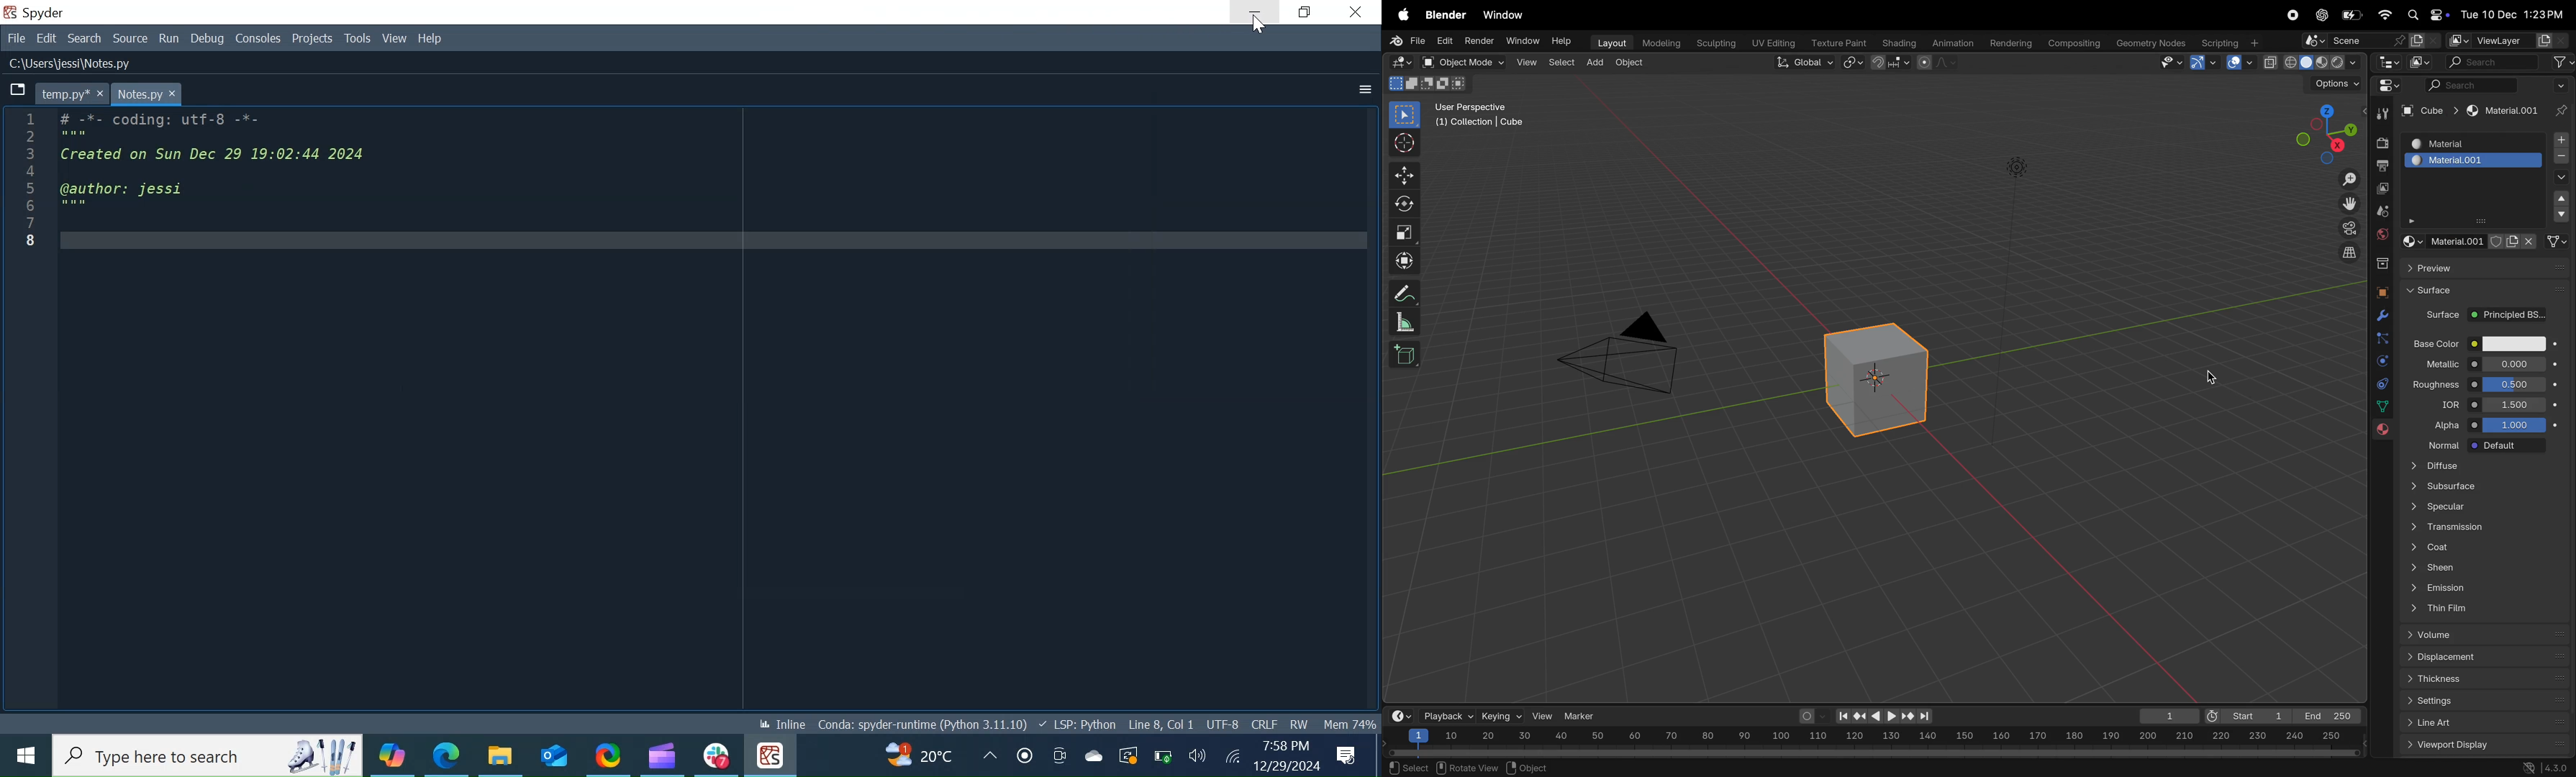 The width and height of the screenshot is (2576, 784). Describe the element at coordinates (1854, 63) in the screenshot. I see `snap` at that location.